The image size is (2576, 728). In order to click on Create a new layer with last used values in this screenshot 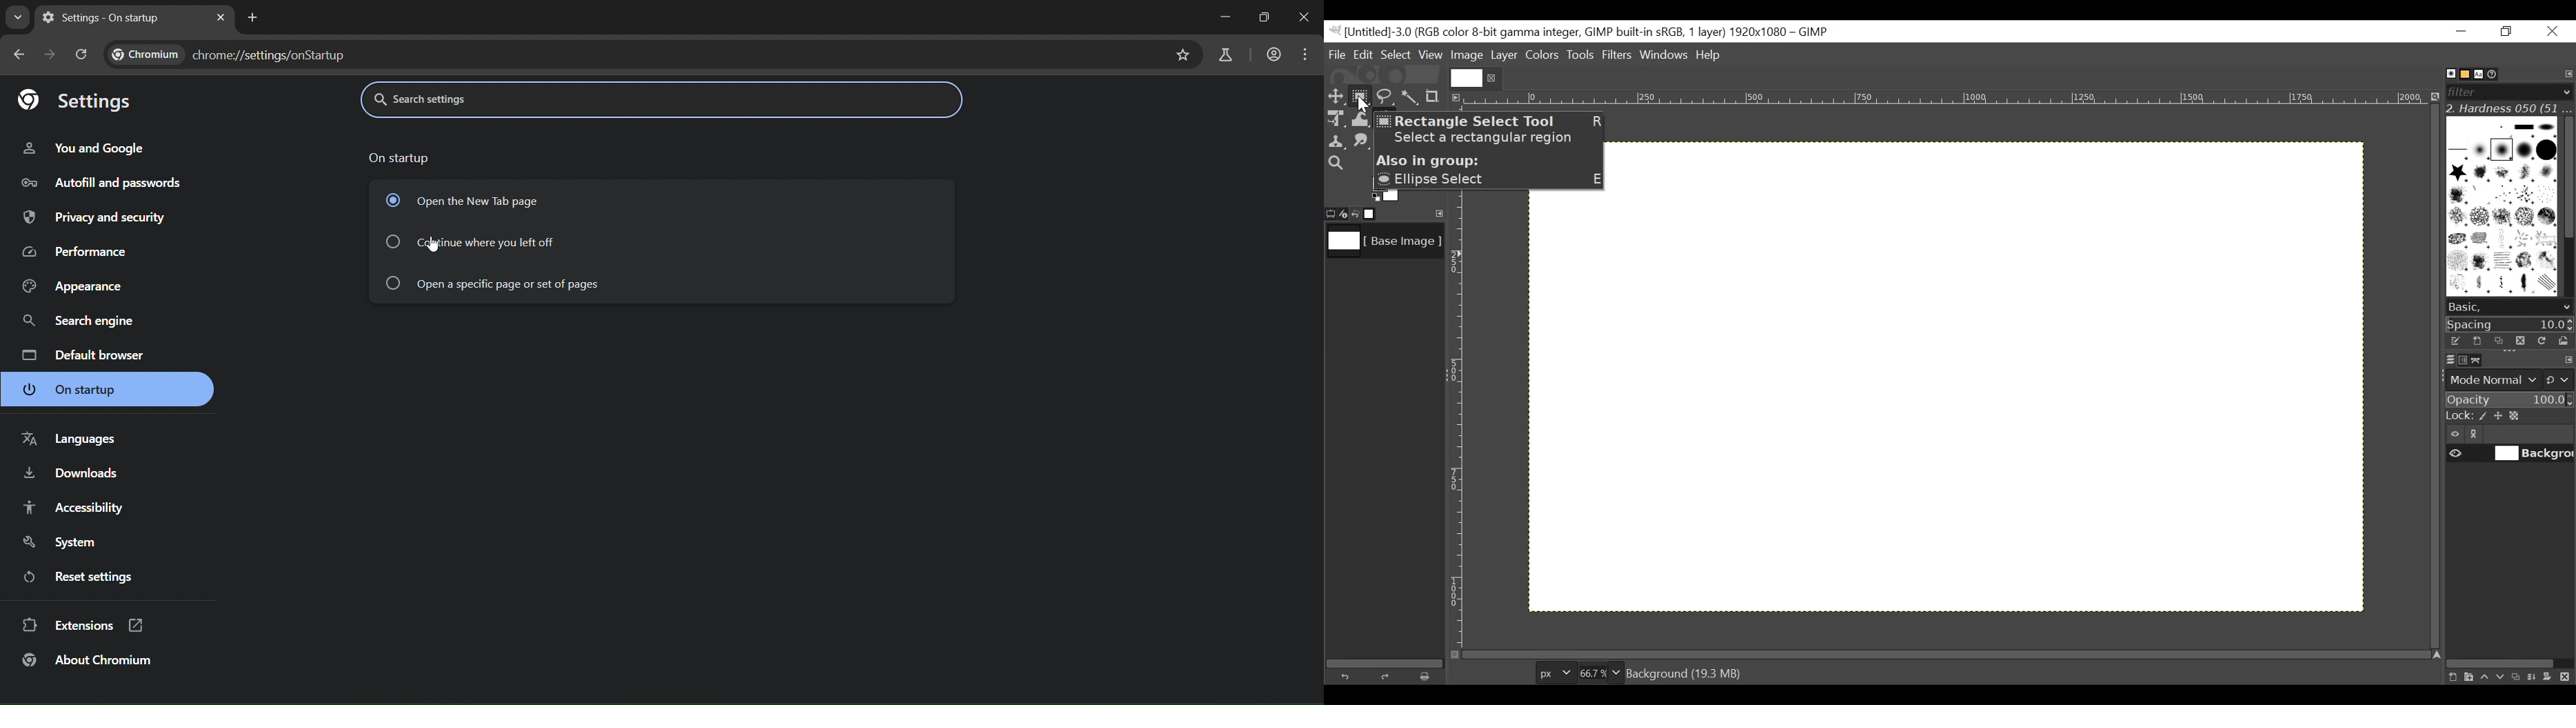, I will do `click(2451, 678)`.